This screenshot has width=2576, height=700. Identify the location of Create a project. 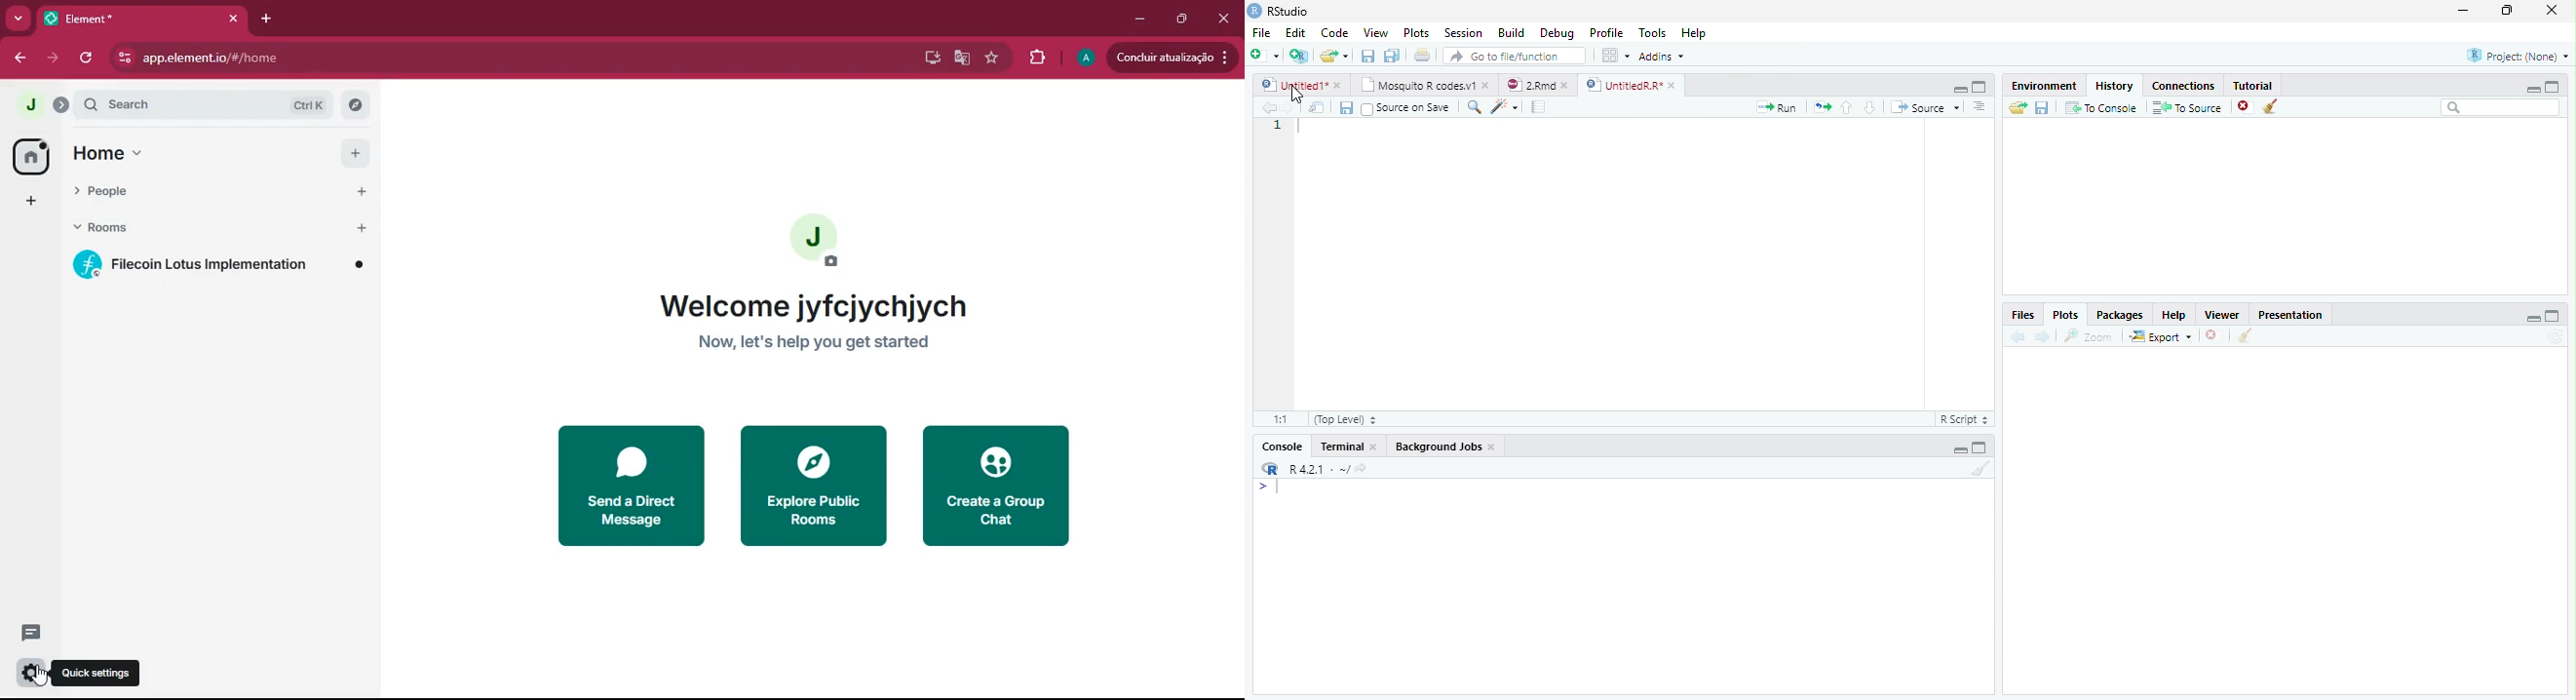
(1300, 58).